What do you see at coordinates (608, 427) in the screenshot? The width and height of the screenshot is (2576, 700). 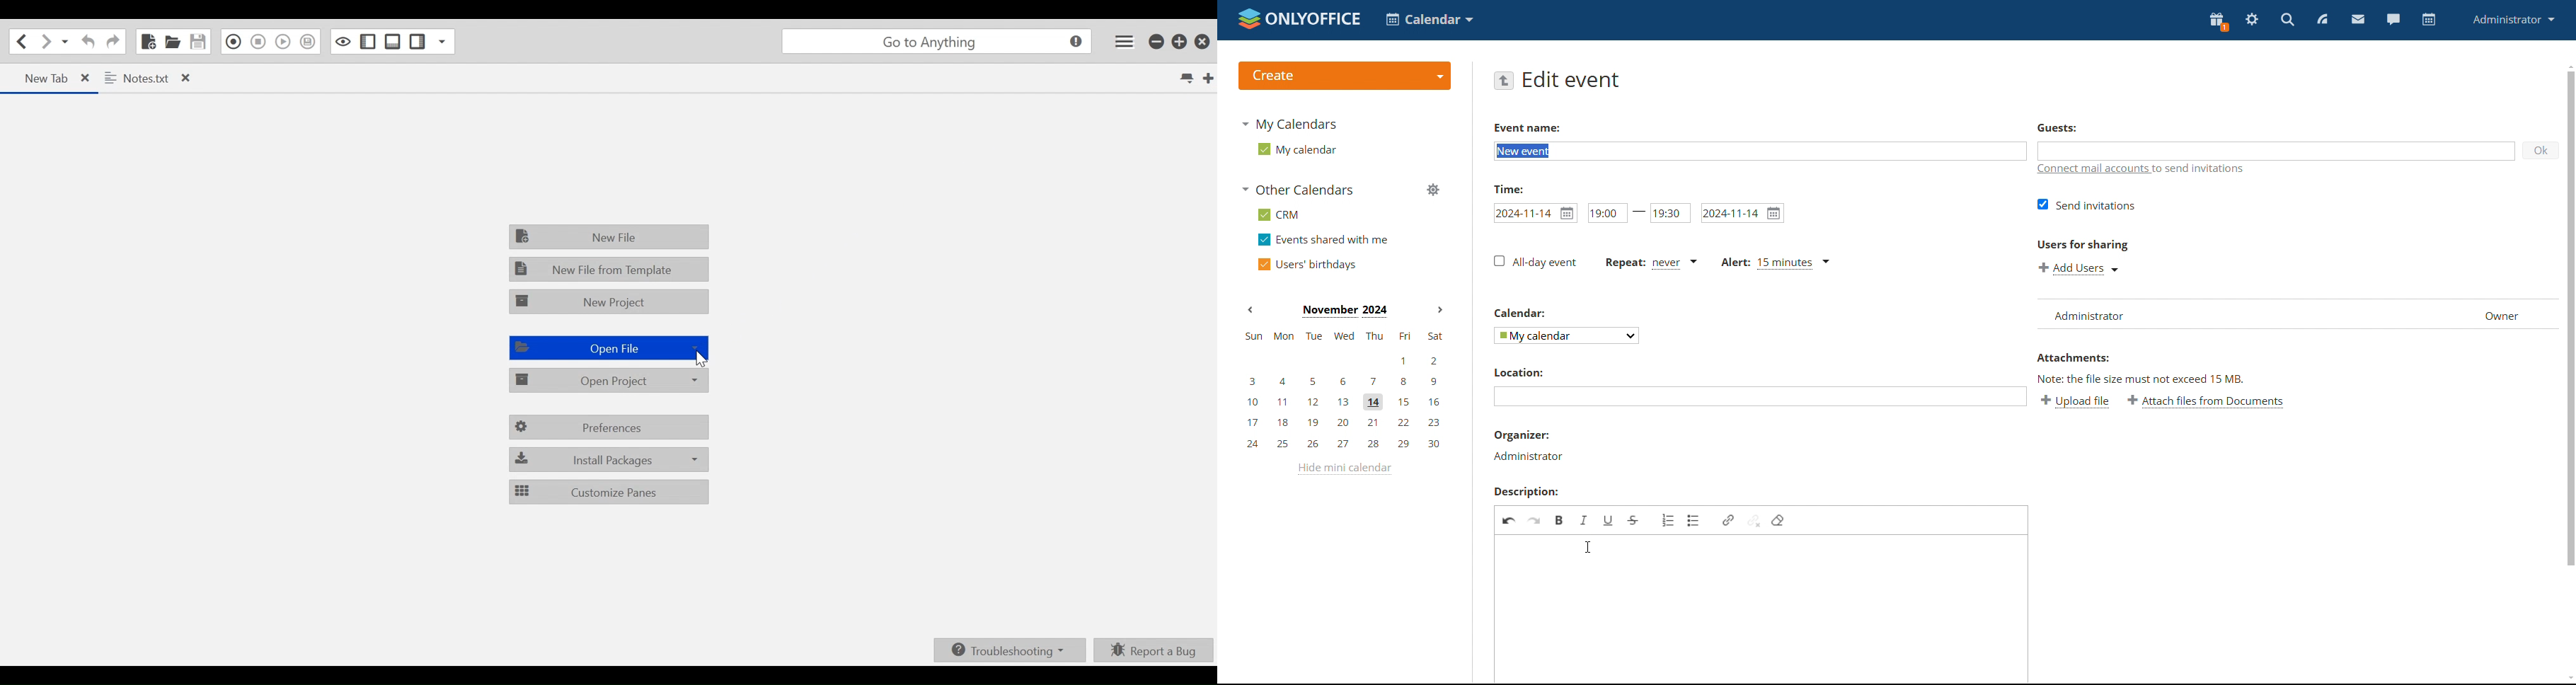 I see `Preferences` at bounding box center [608, 427].